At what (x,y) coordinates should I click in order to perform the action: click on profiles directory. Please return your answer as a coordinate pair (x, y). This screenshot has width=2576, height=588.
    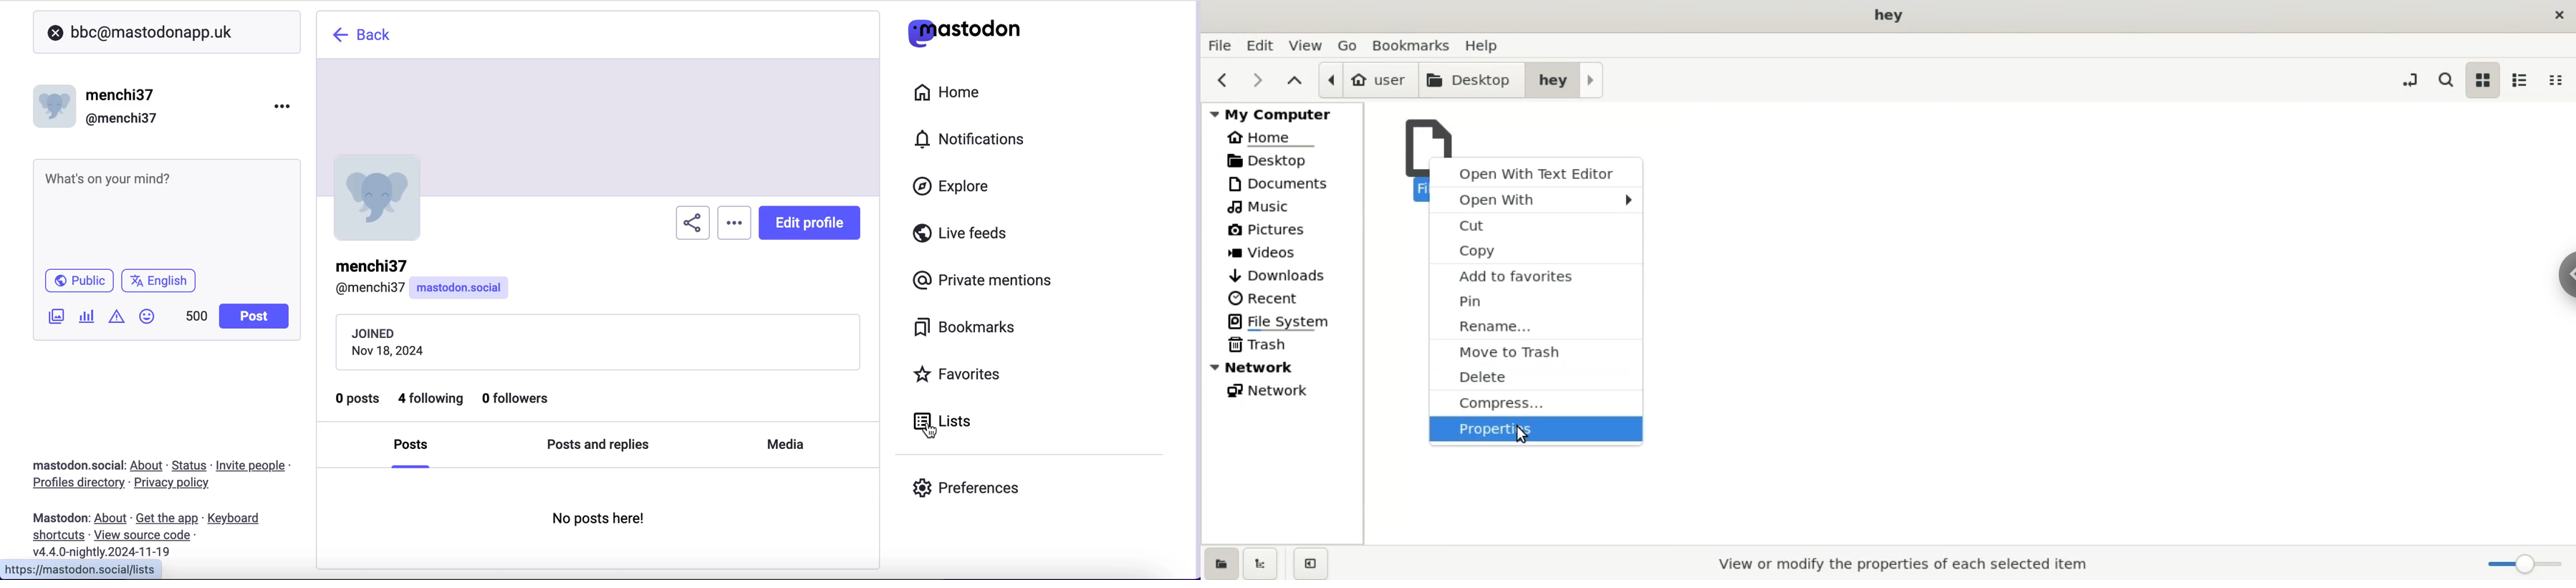
    Looking at the image, I should click on (73, 484).